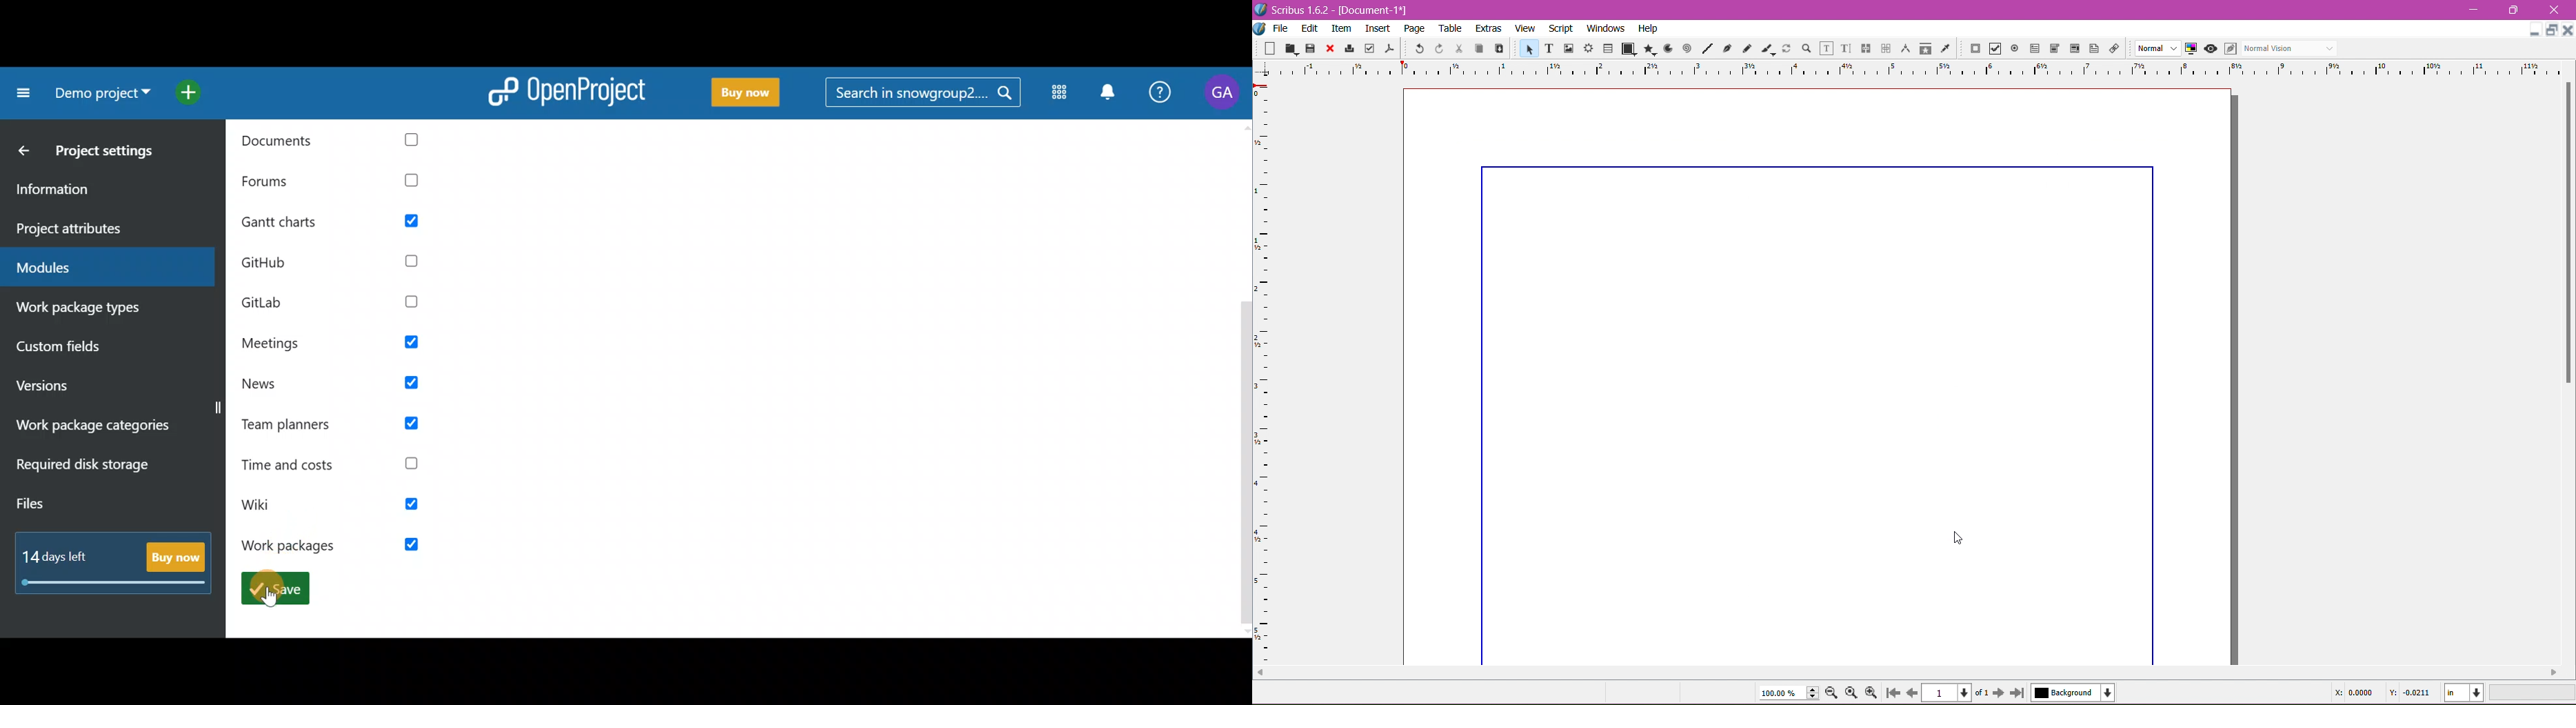  What do you see at coordinates (2075, 48) in the screenshot?
I see `PDF List Box` at bounding box center [2075, 48].